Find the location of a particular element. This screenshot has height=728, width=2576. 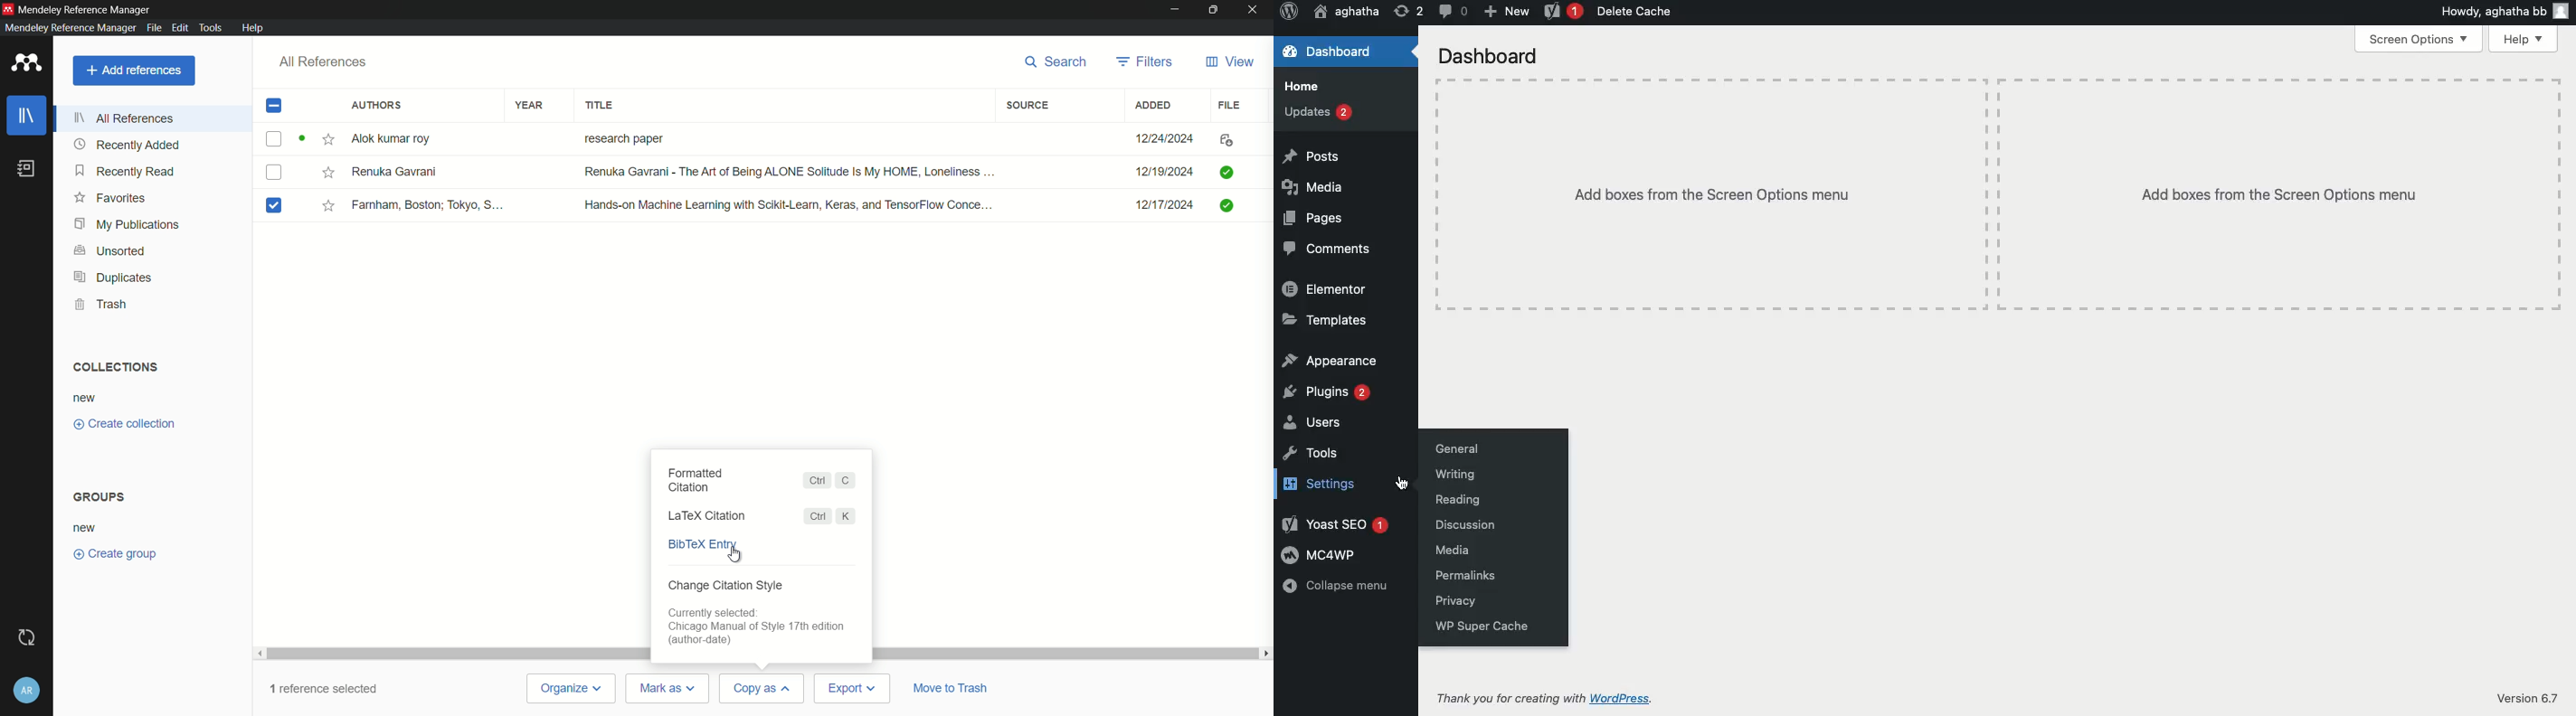

library is located at coordinates (27, 115).